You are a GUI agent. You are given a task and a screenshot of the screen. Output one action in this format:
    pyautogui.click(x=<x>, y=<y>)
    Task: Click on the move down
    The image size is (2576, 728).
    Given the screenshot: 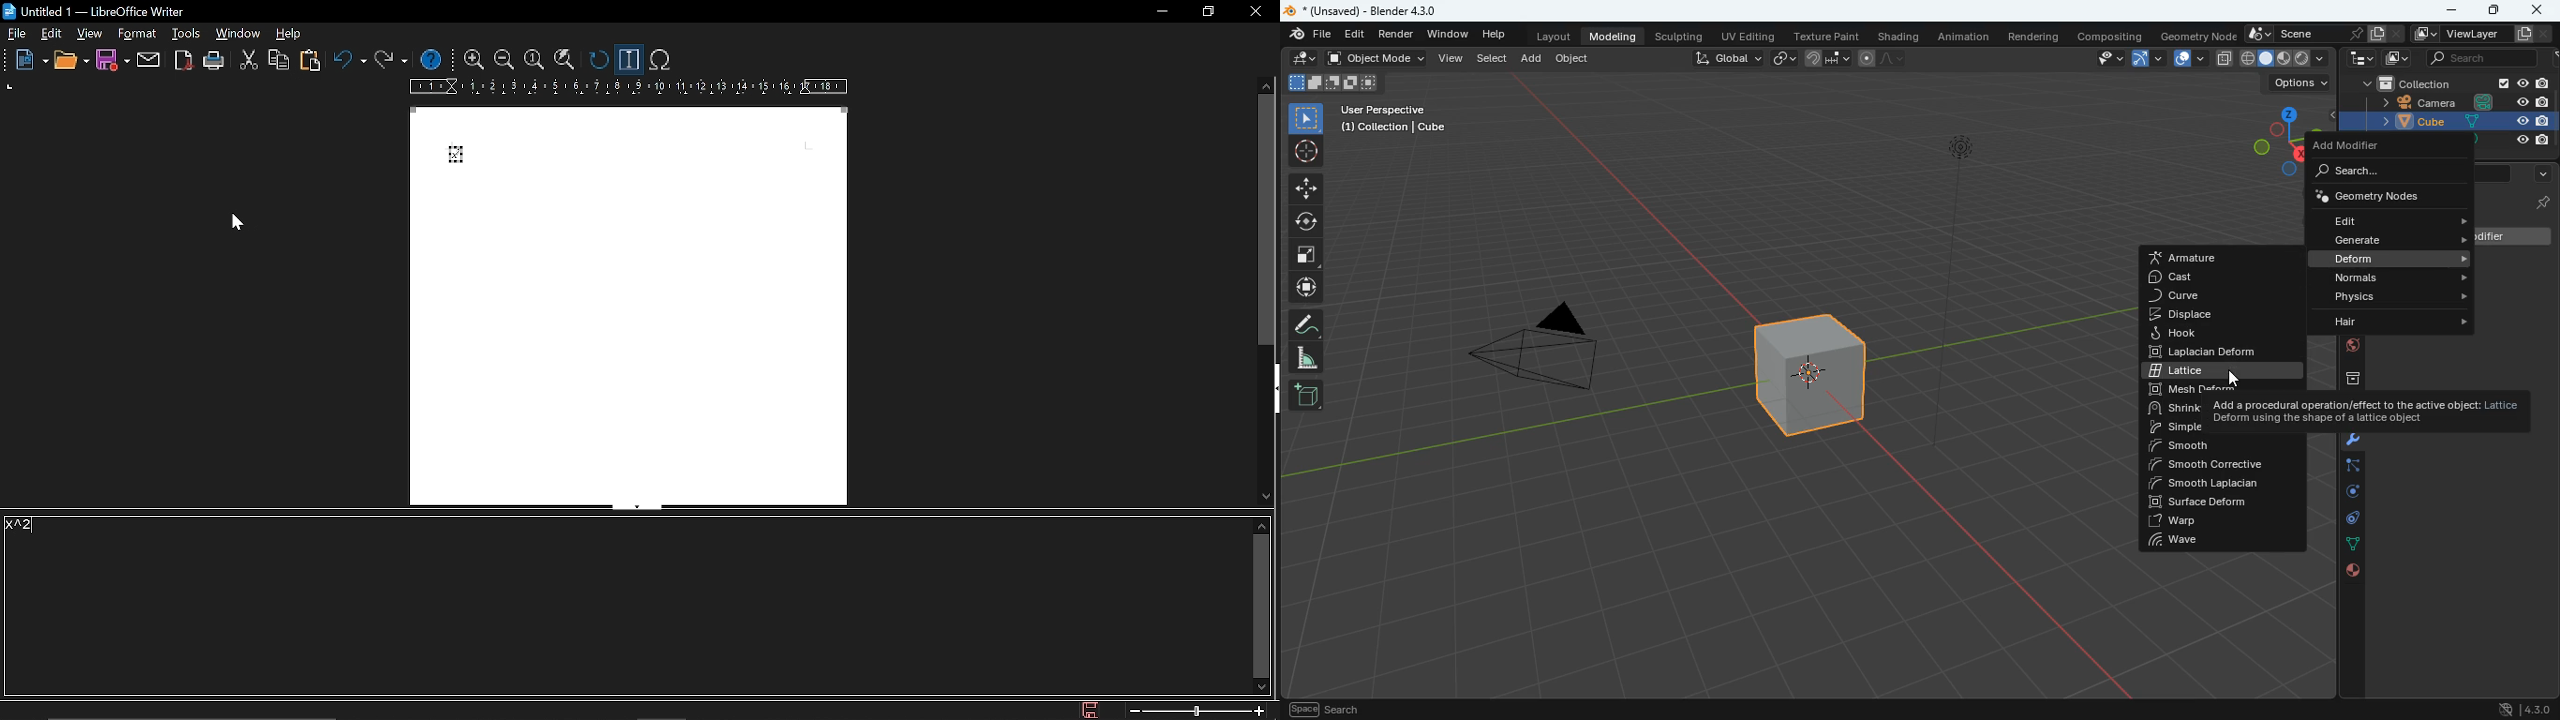 What is the action you would take?
    pyautogui.click(x=1262, y=686)
    